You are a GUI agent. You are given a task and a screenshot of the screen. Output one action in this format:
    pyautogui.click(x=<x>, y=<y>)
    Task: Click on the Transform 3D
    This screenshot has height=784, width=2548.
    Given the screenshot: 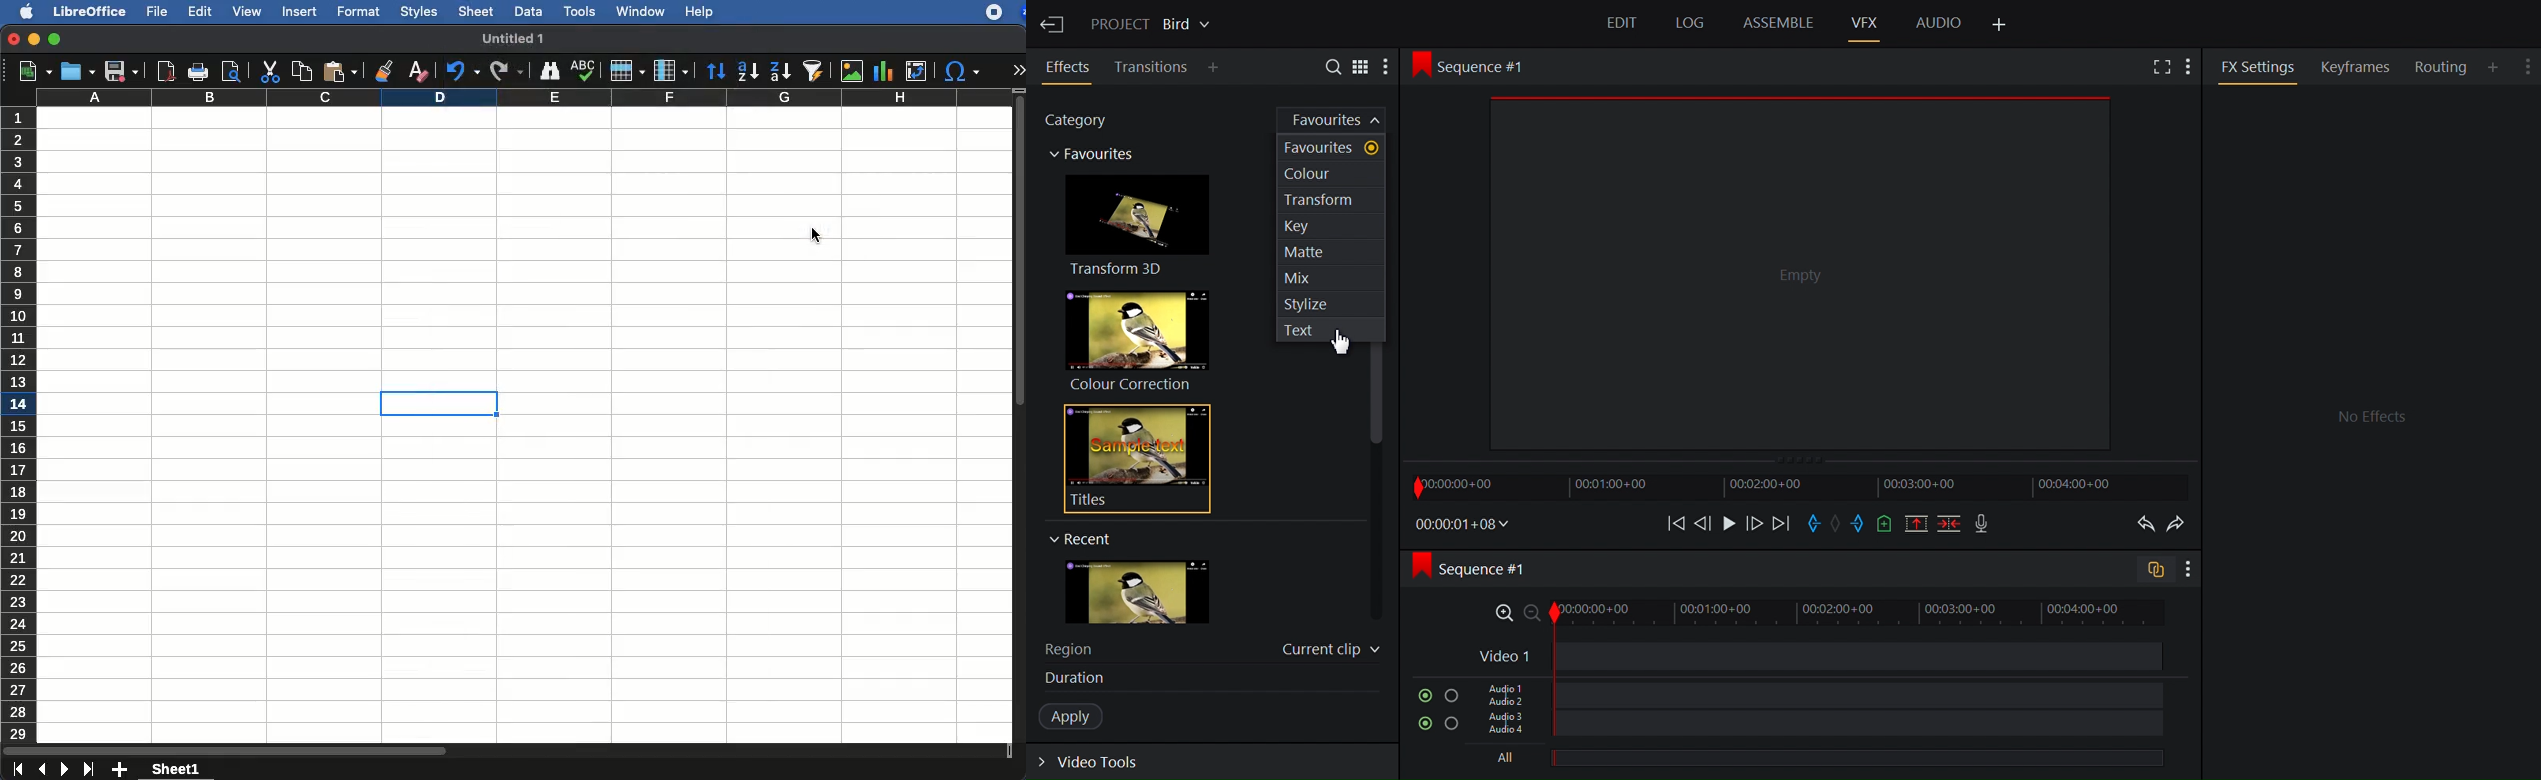 What is the action you would take?
    pyautogui.click(x=1143, y=228)
    